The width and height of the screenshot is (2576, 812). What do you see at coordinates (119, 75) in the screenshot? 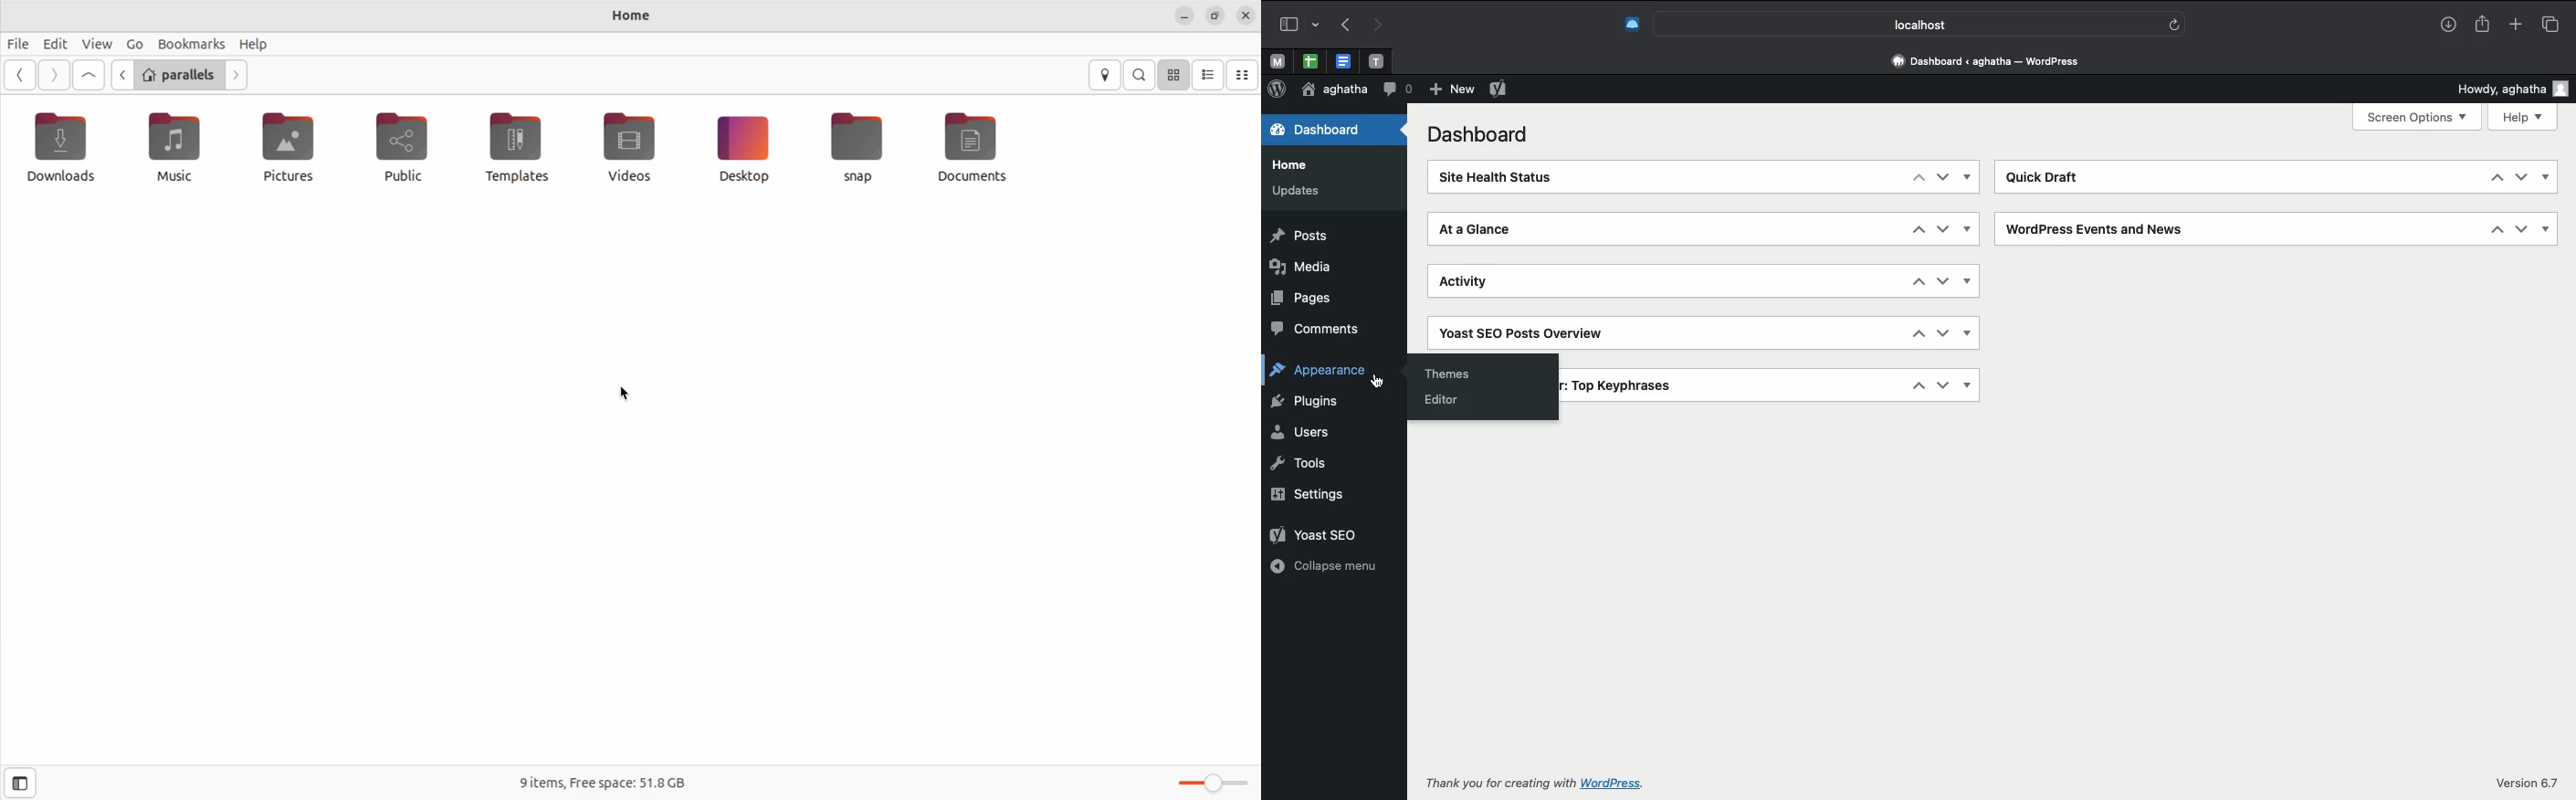
I see `Go previous` at bounding box center [119, 75].